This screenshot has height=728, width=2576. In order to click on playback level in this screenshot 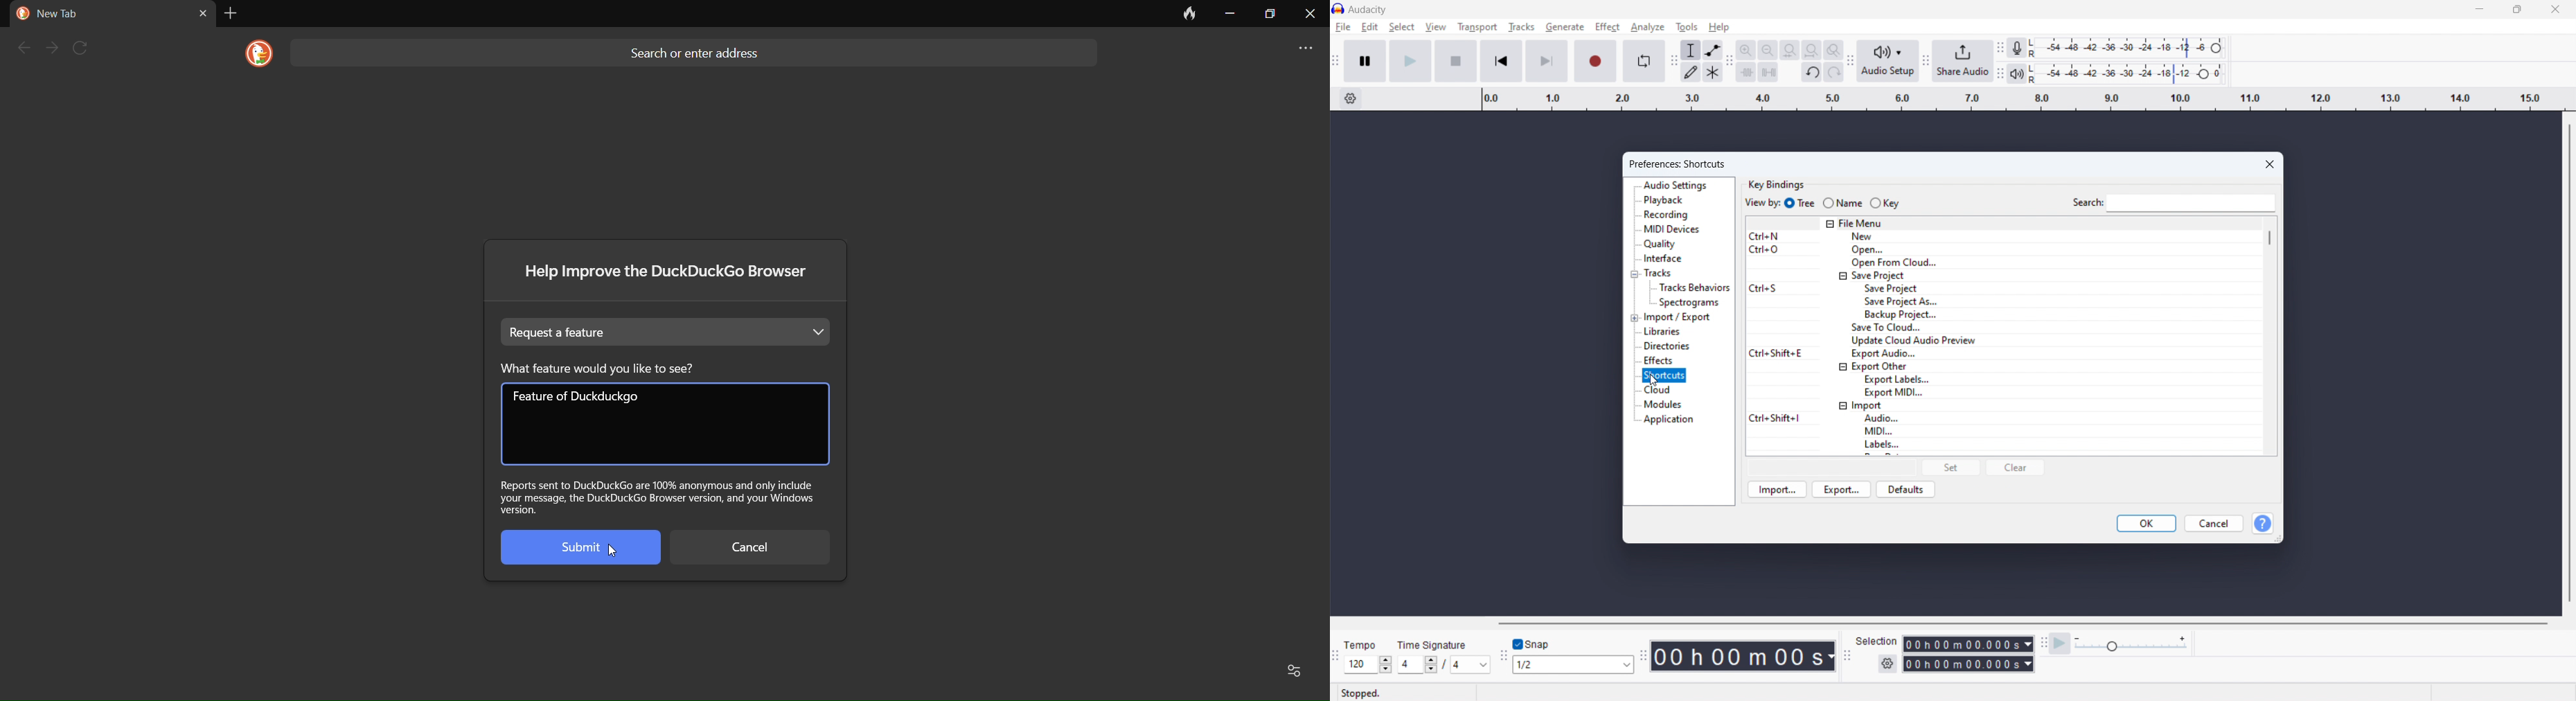, I will do `click(2112, 73)`.